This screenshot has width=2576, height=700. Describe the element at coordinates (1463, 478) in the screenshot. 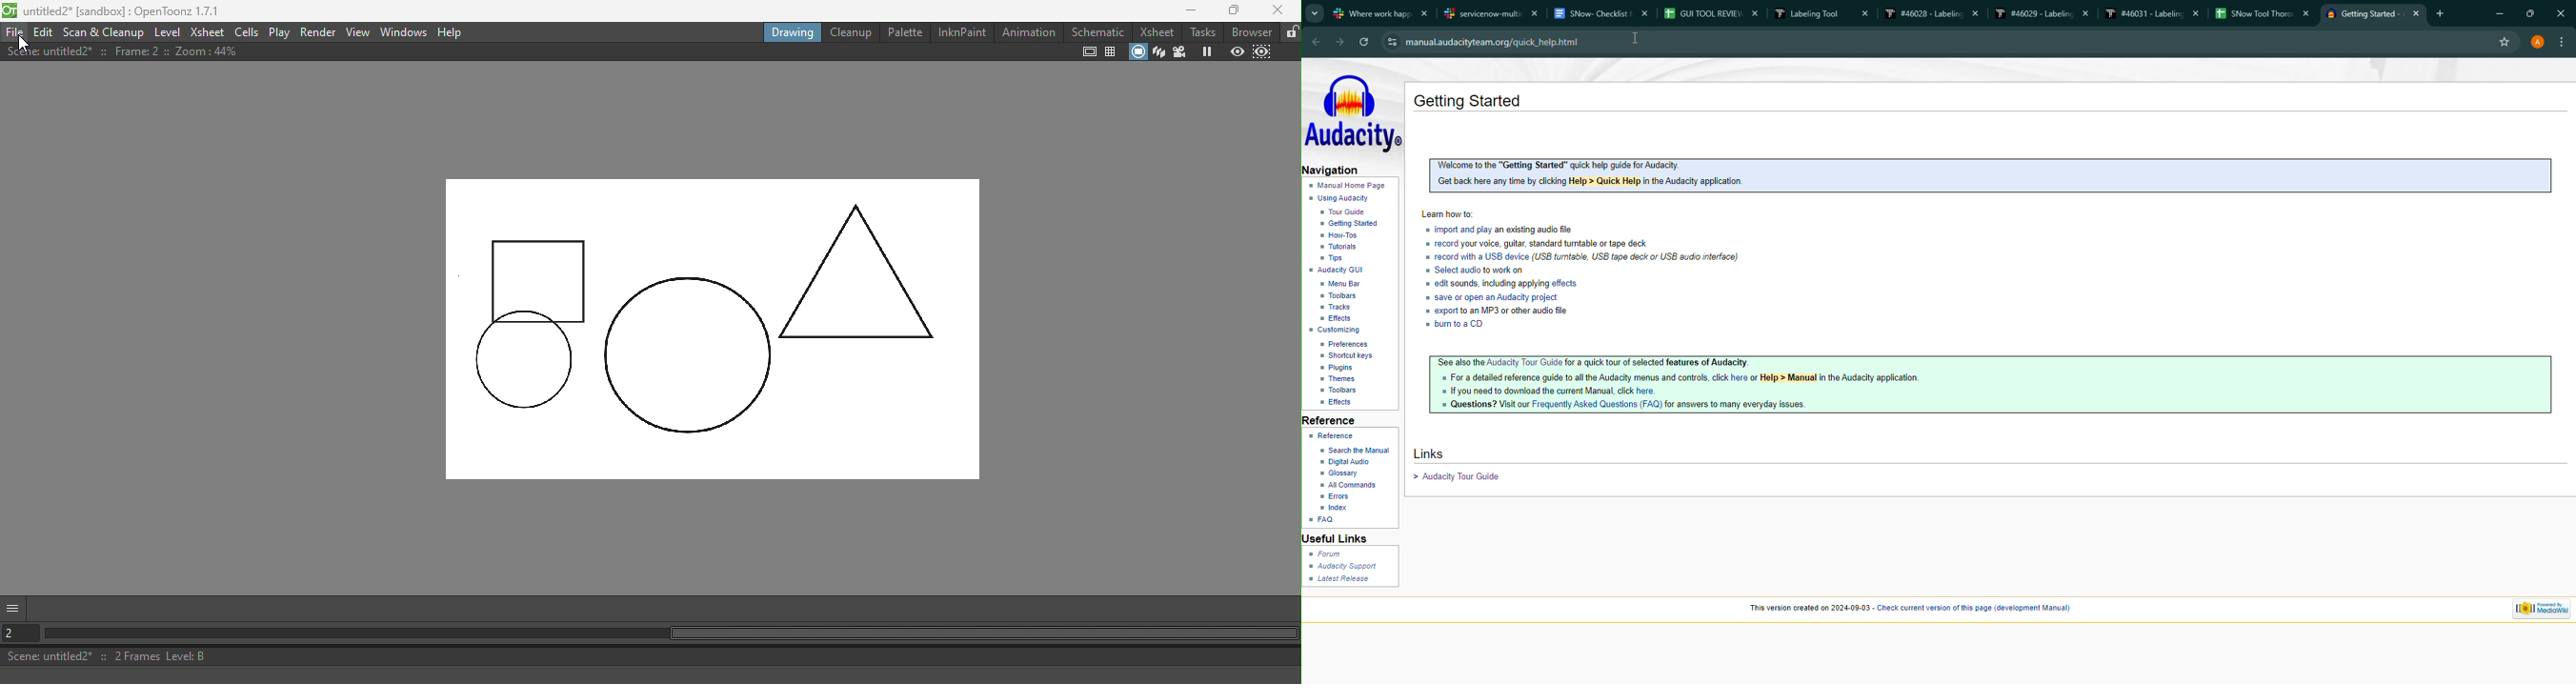

I see `Audacity tour guide` at that location.